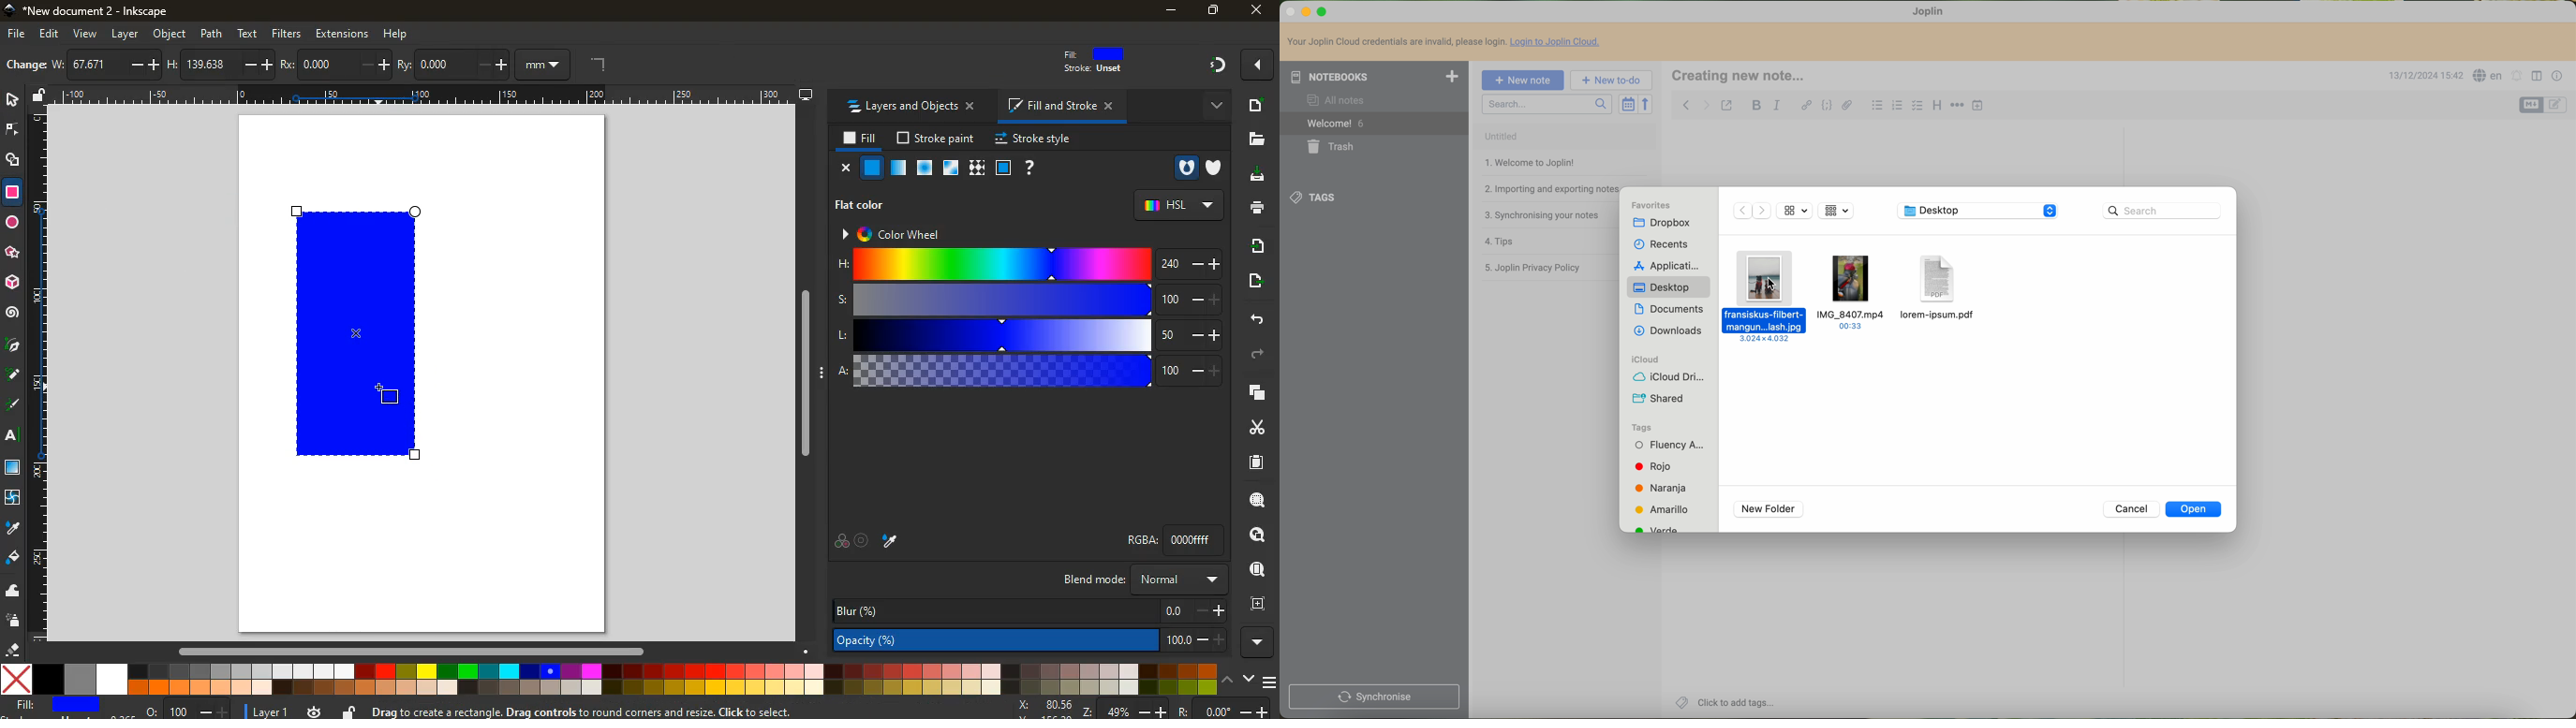  Describe the element at coordinates (1211, 168) in the screenshot. I see `shield` at that location.